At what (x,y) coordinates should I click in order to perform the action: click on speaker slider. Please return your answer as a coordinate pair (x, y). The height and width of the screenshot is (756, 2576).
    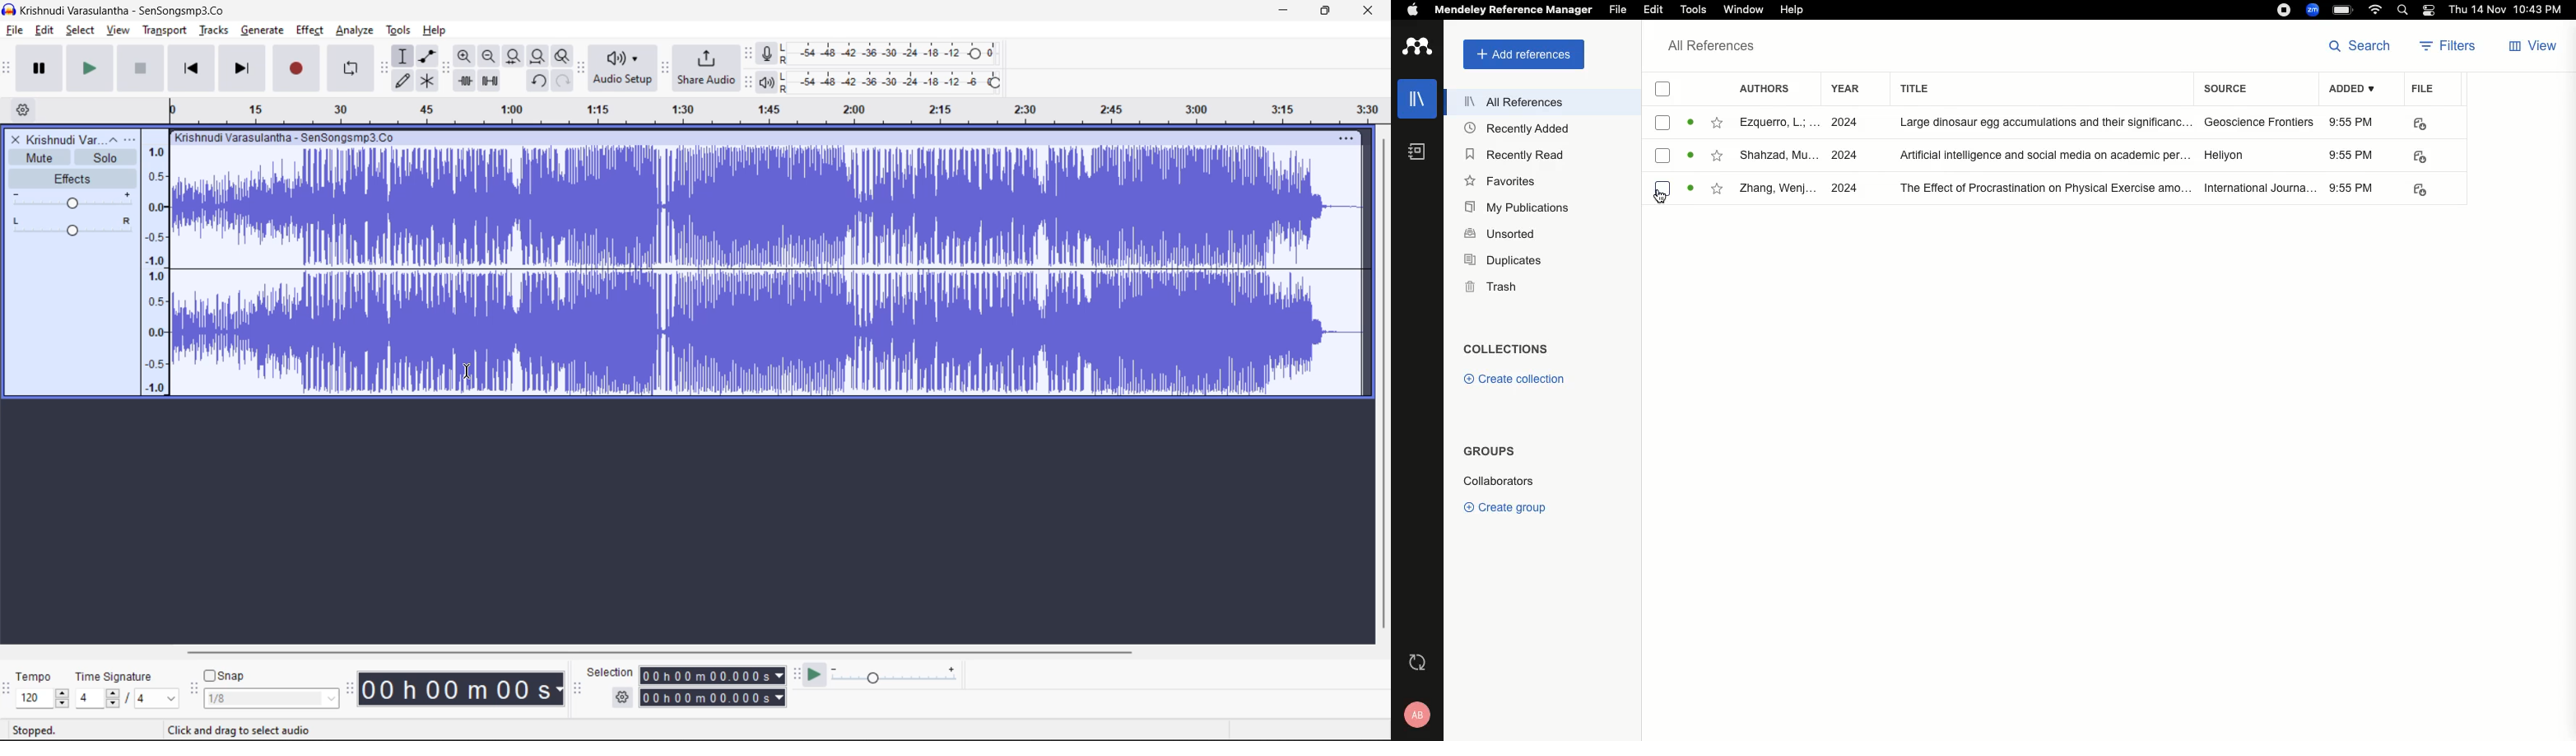
    Looking at the image, I should click on (70, 226).